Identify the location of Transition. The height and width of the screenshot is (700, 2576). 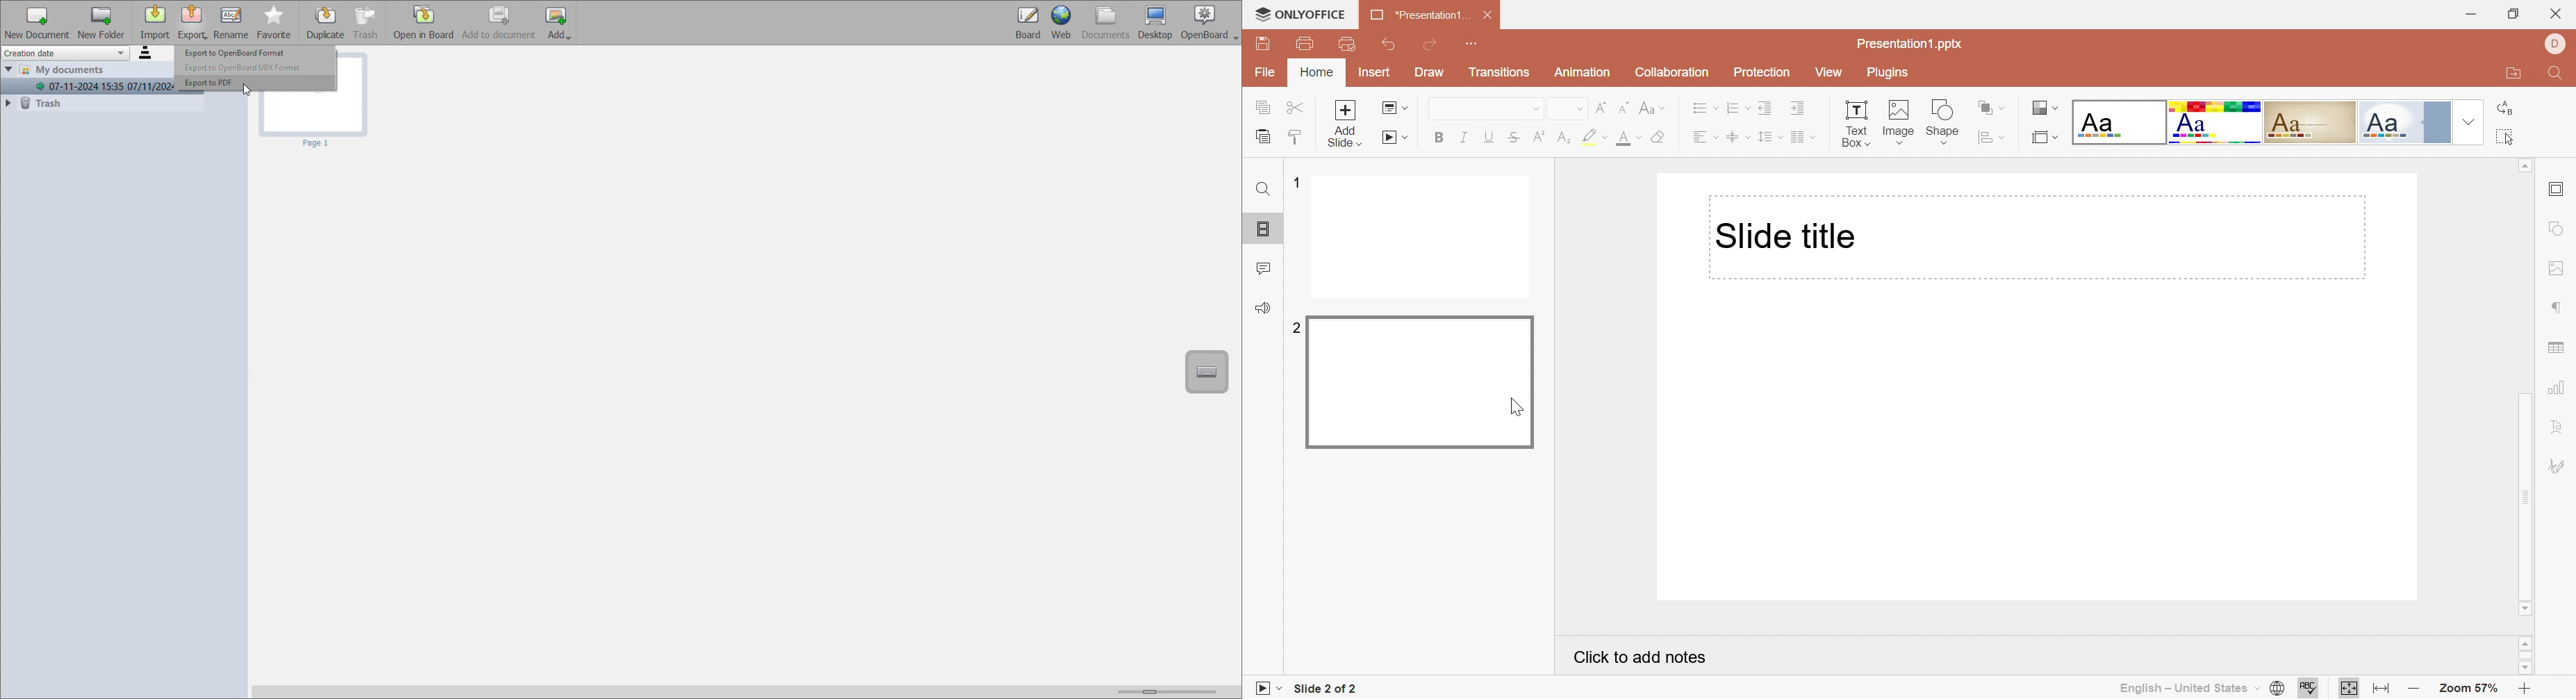
(1500, 72).